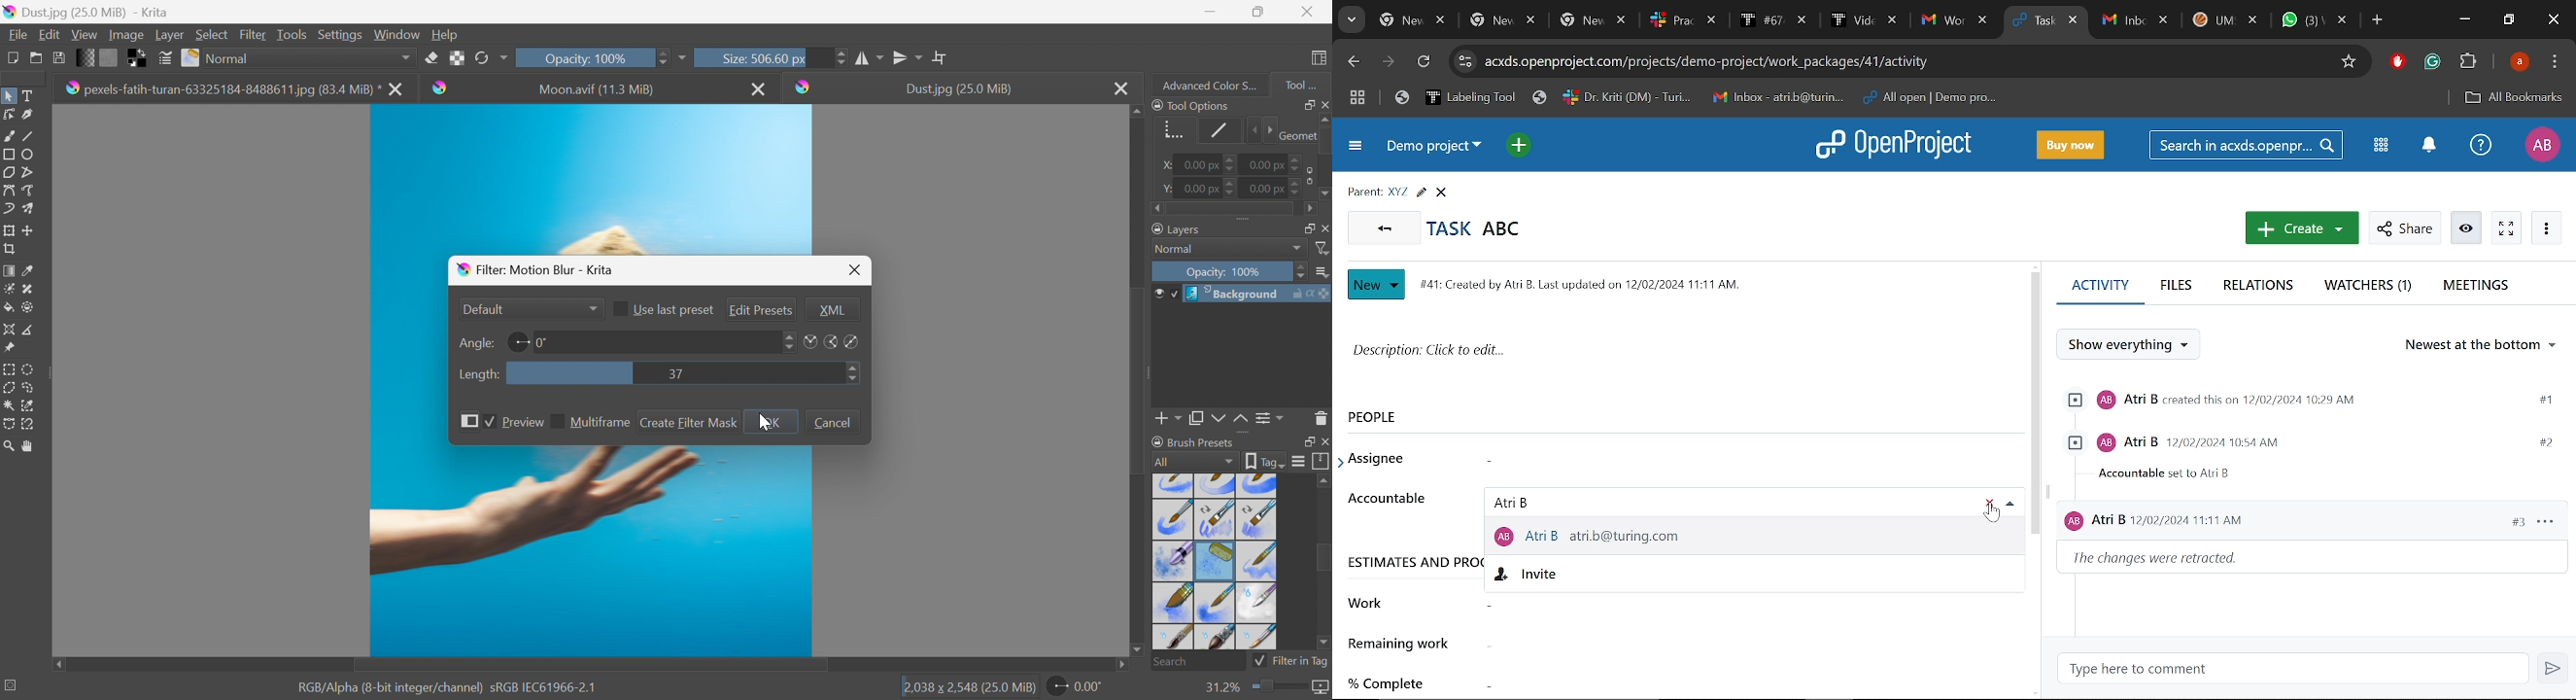 This screenshot has width=2576, height=700. What do you see at coordinates (1320, 688) in the screenshot?
I see `Map the displayed canvas size between pixel size or print size` at bounding box center [1320, 688].